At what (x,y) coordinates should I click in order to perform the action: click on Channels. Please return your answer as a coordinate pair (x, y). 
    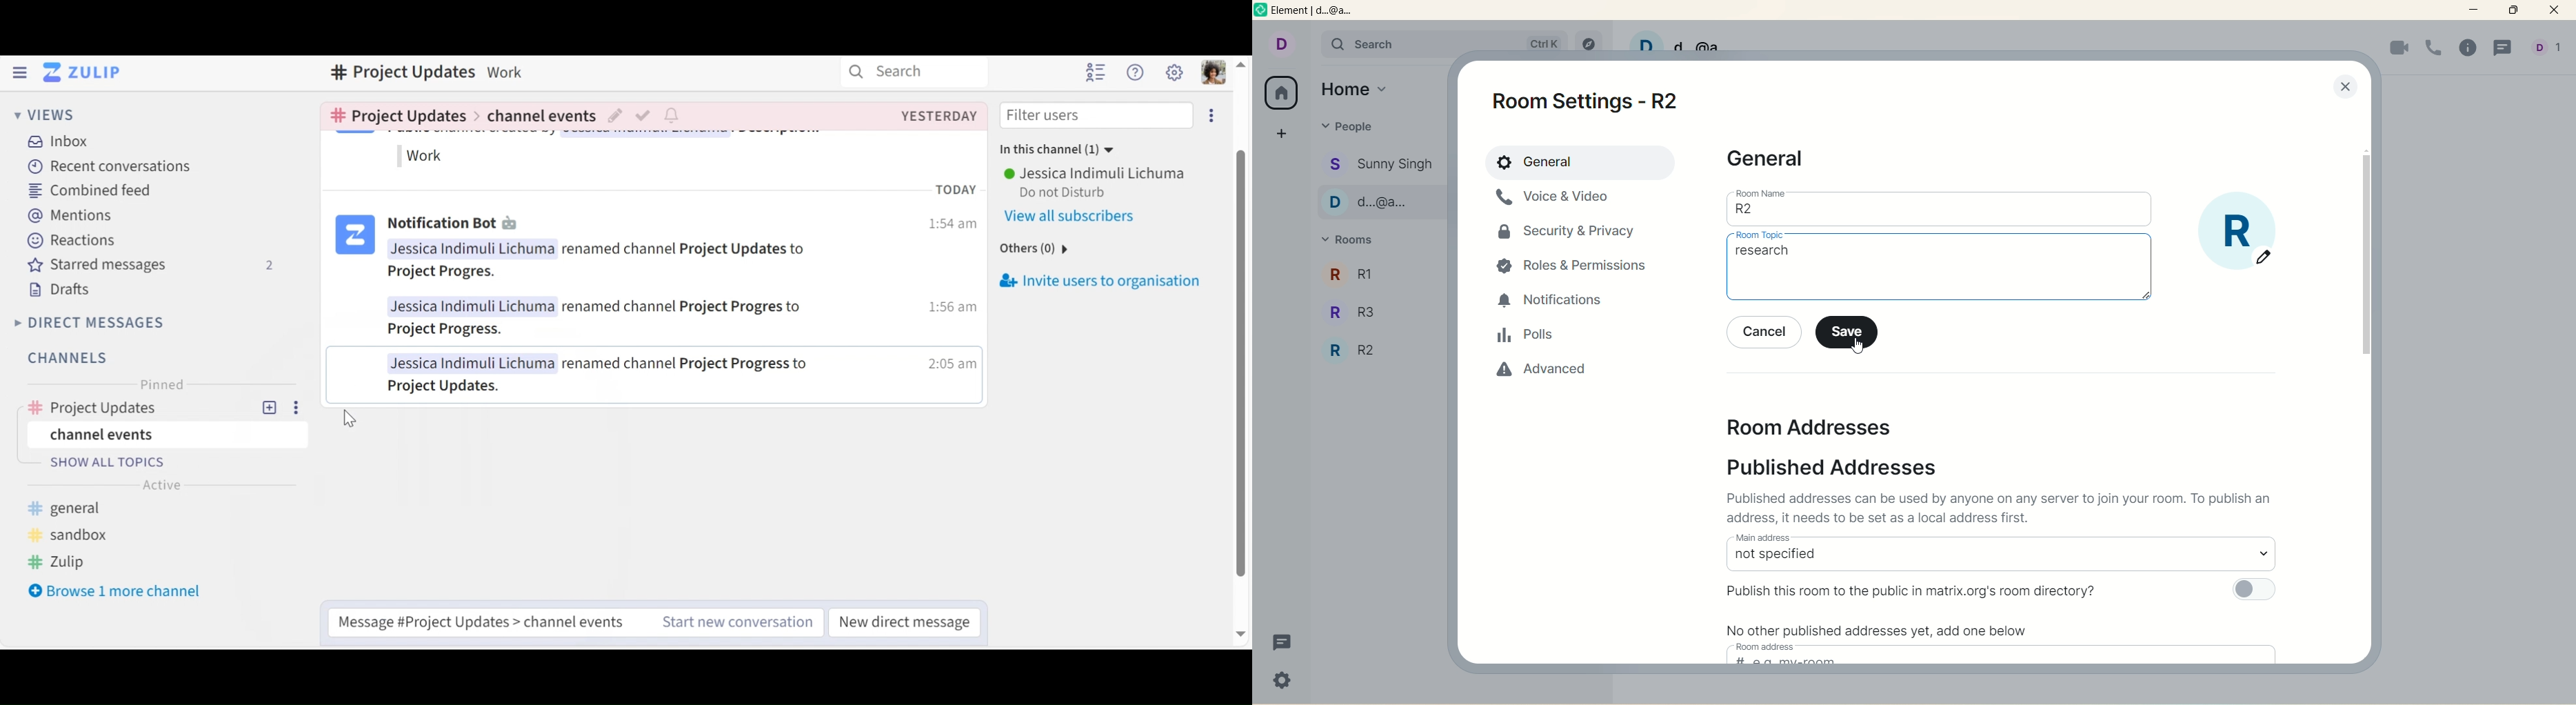
    Looking at the image, I should click on (72, 360).